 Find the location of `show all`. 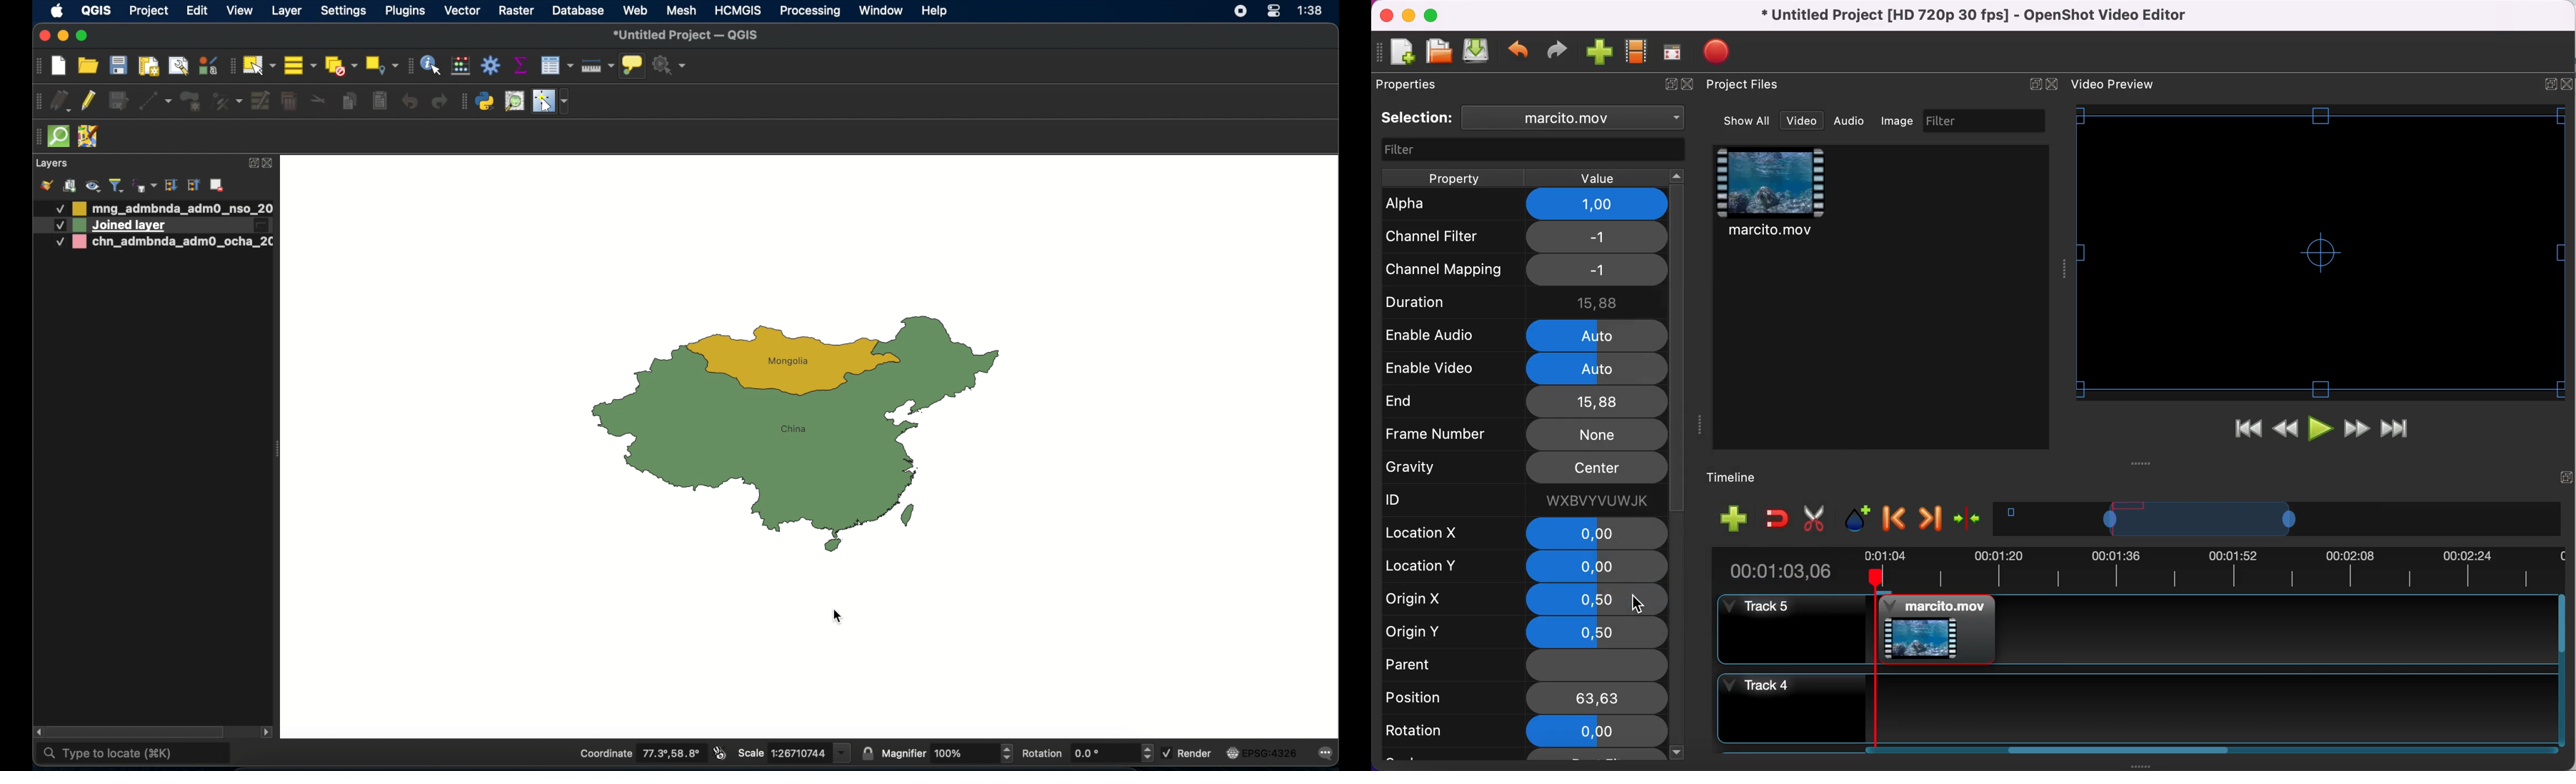

show all is located at coordinates (1748, 121).